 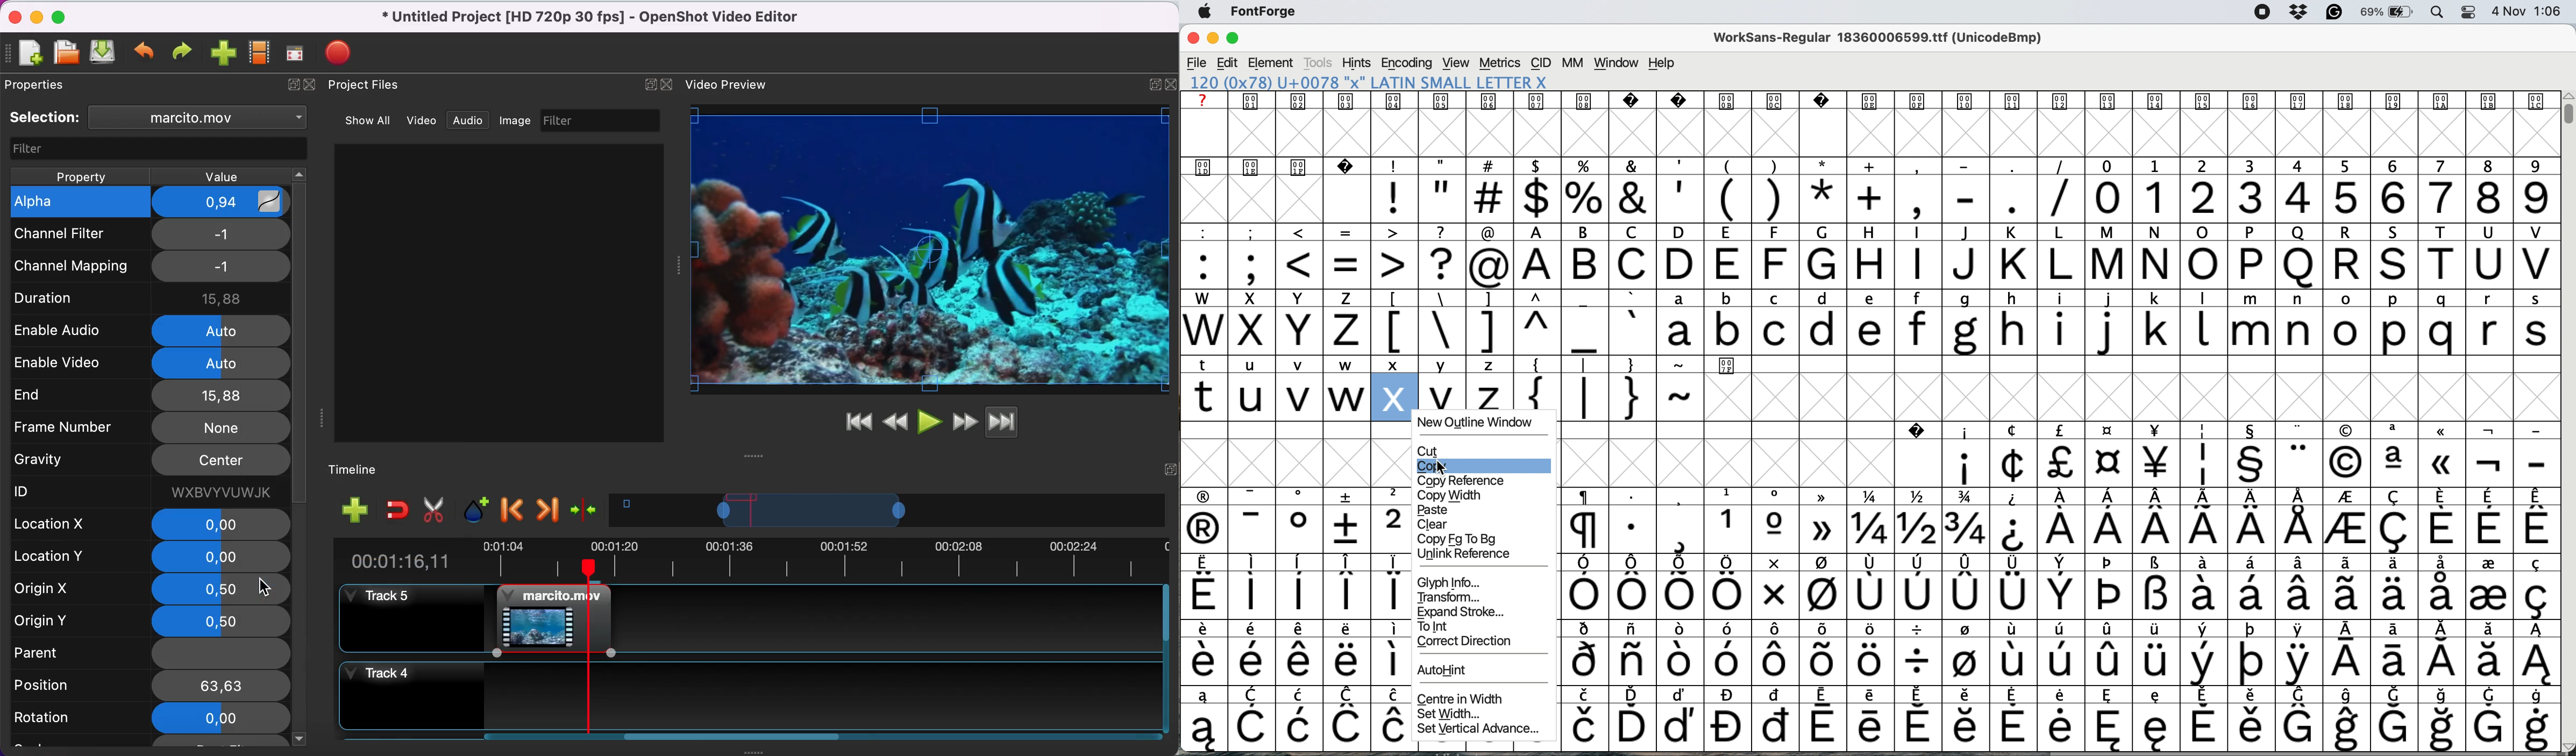 I want to click on enable snapping, so click(x=394, y=510).